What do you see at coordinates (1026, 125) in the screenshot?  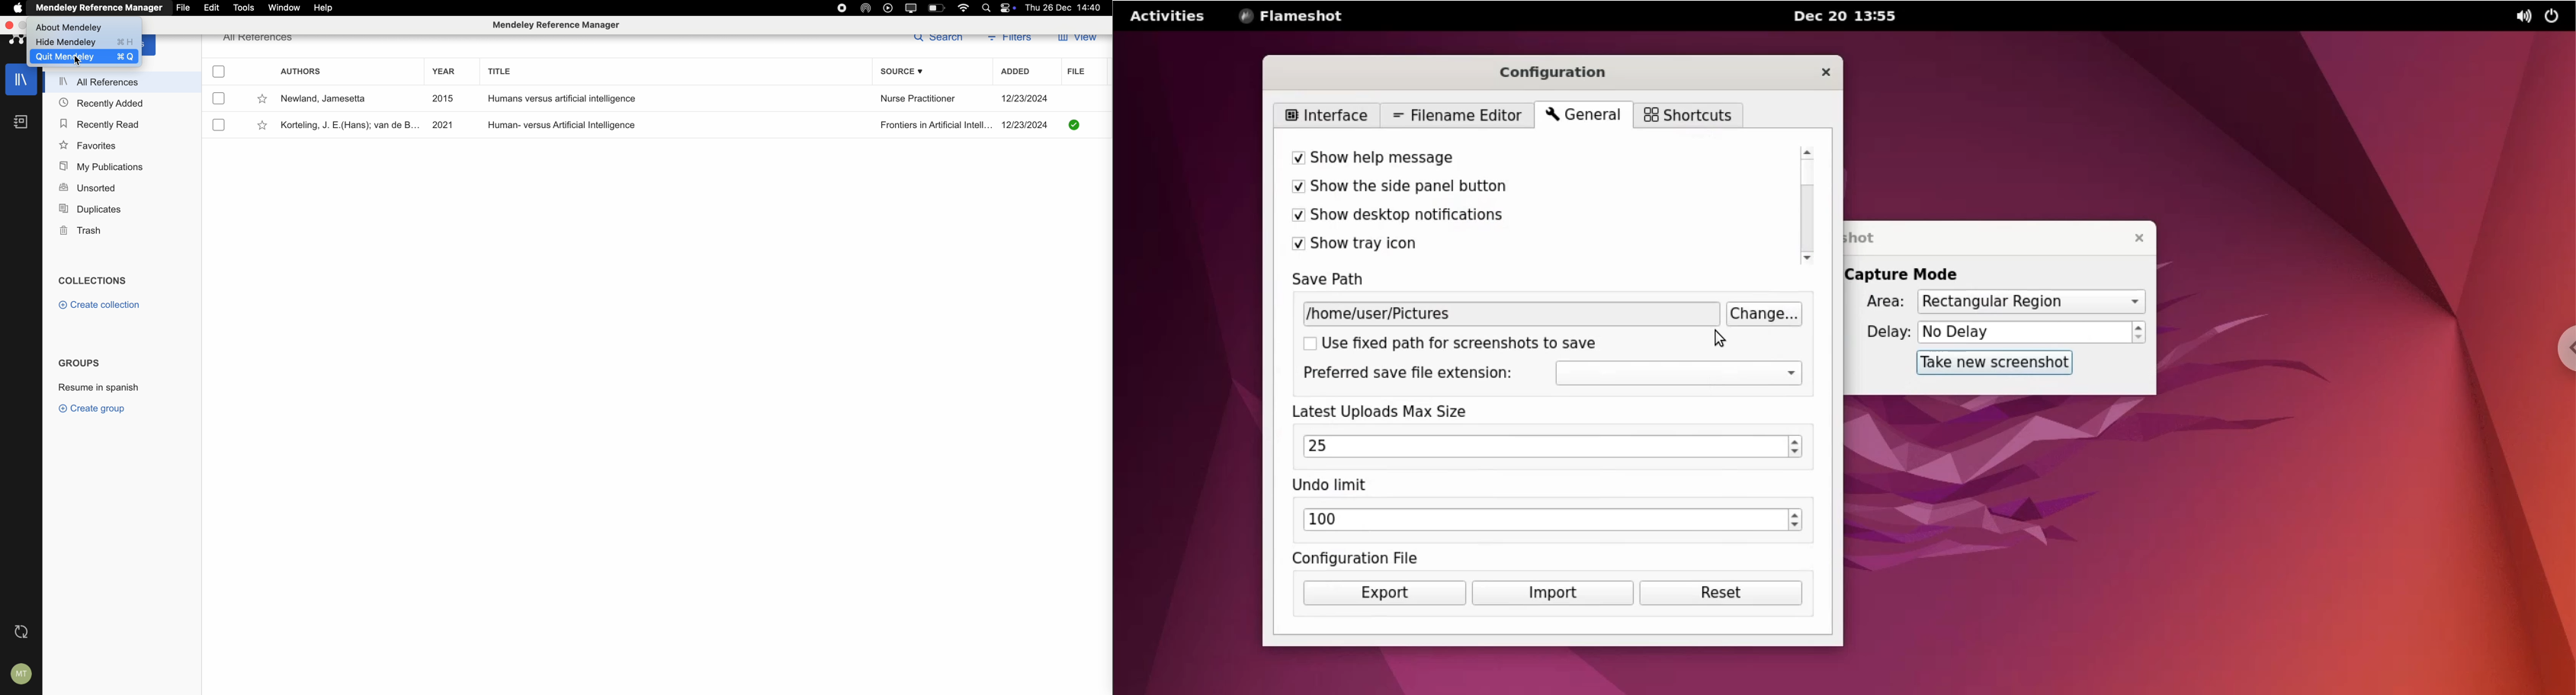 I see `12/23/2024` at bounding box center [1026, 125].